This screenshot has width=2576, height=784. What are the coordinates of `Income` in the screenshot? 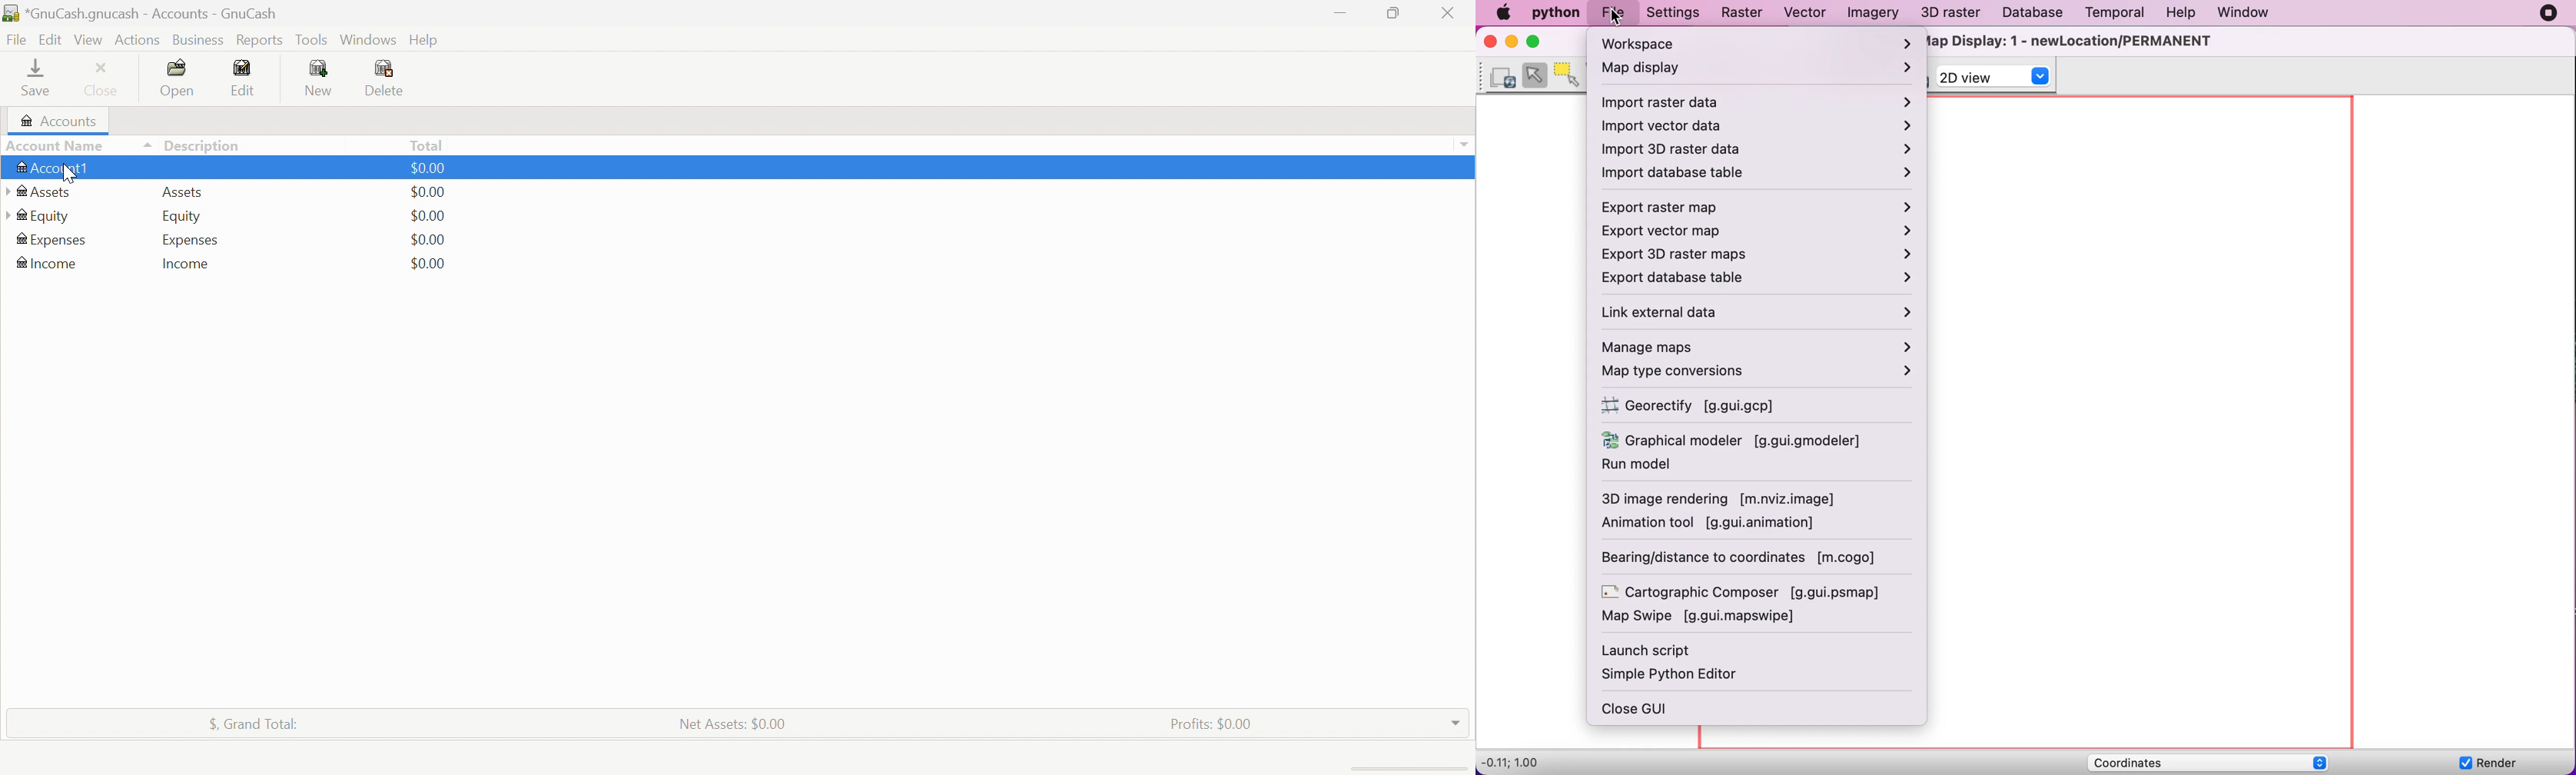 It's located at (49, 263).